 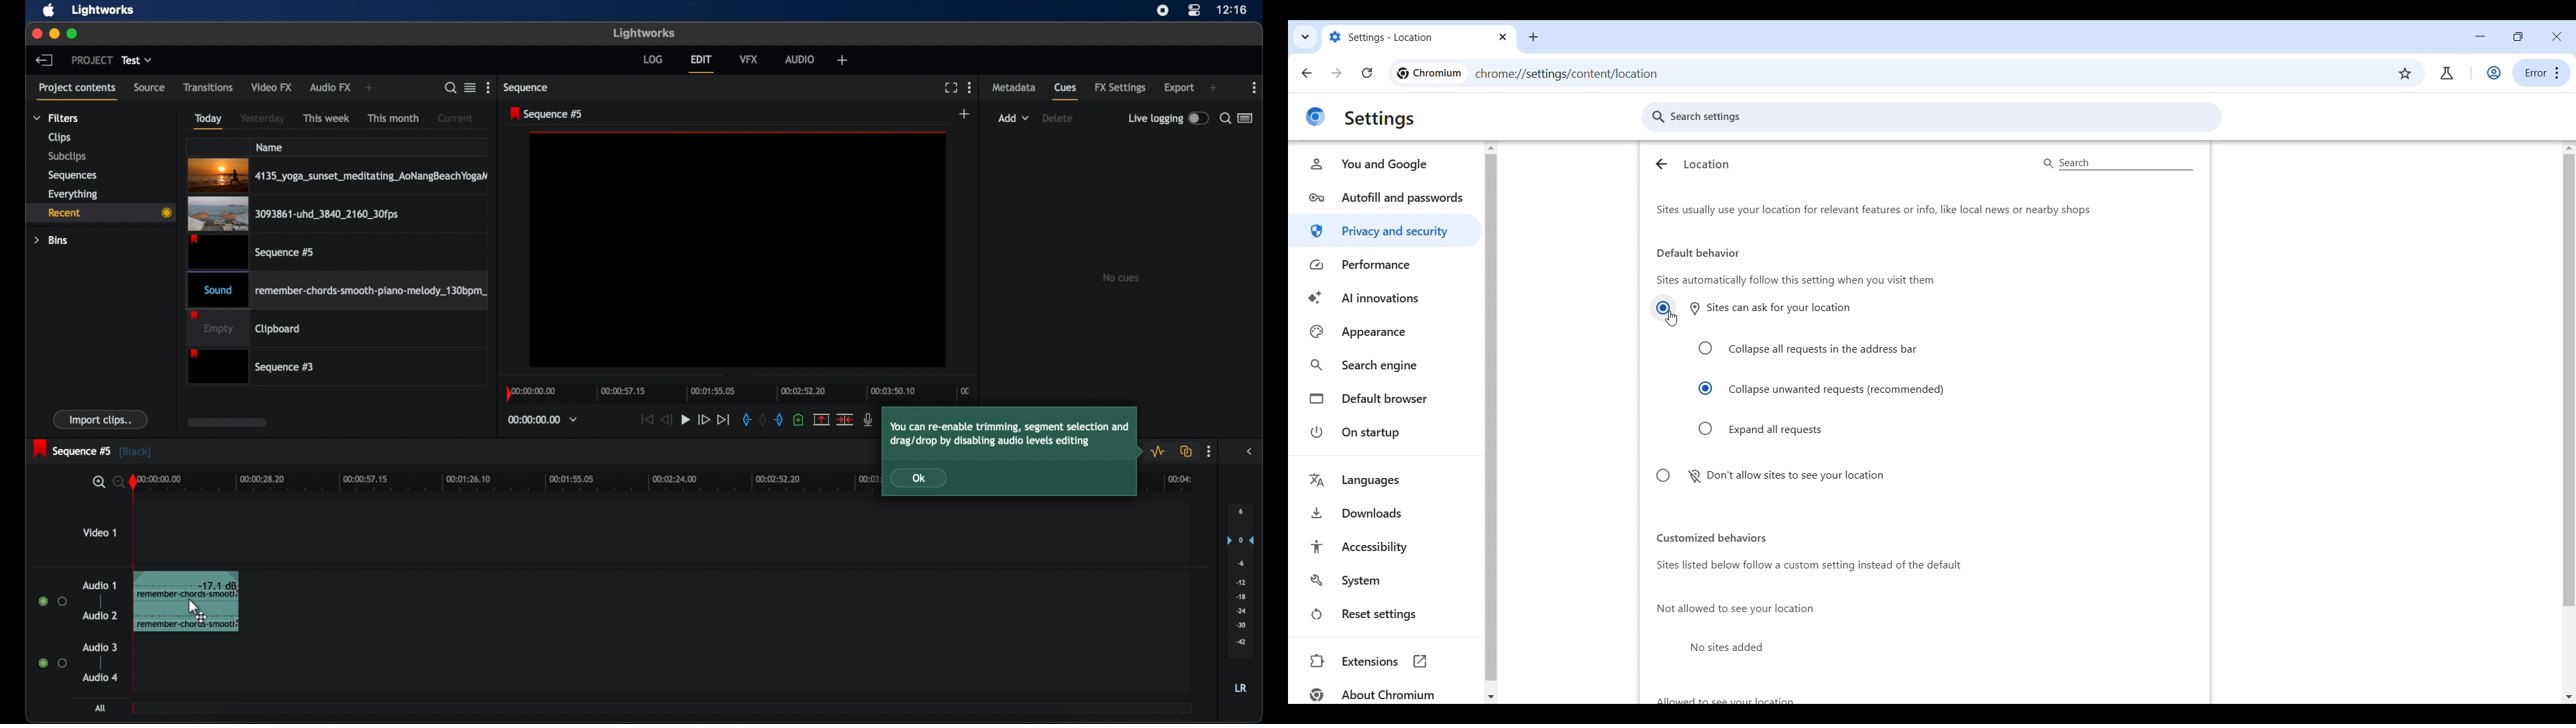 I want to click on time, so click(x=1232, y=11).